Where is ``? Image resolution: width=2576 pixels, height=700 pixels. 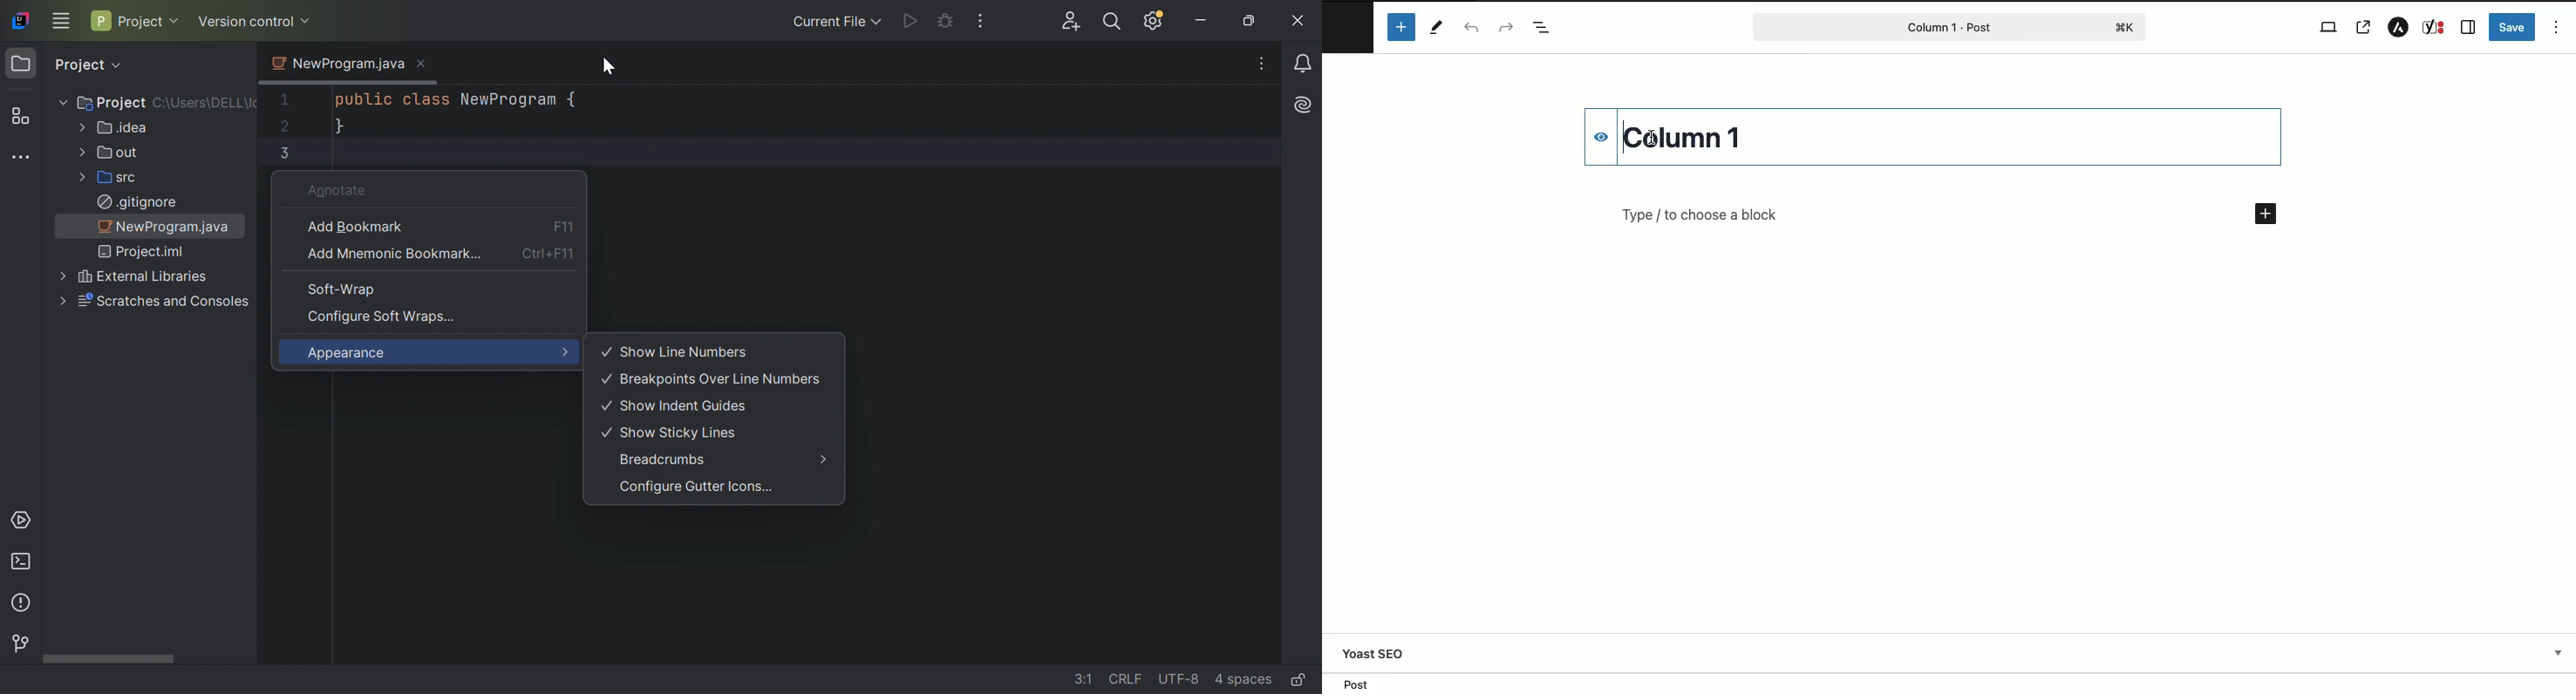
 is located at coordinates (1262, 65).